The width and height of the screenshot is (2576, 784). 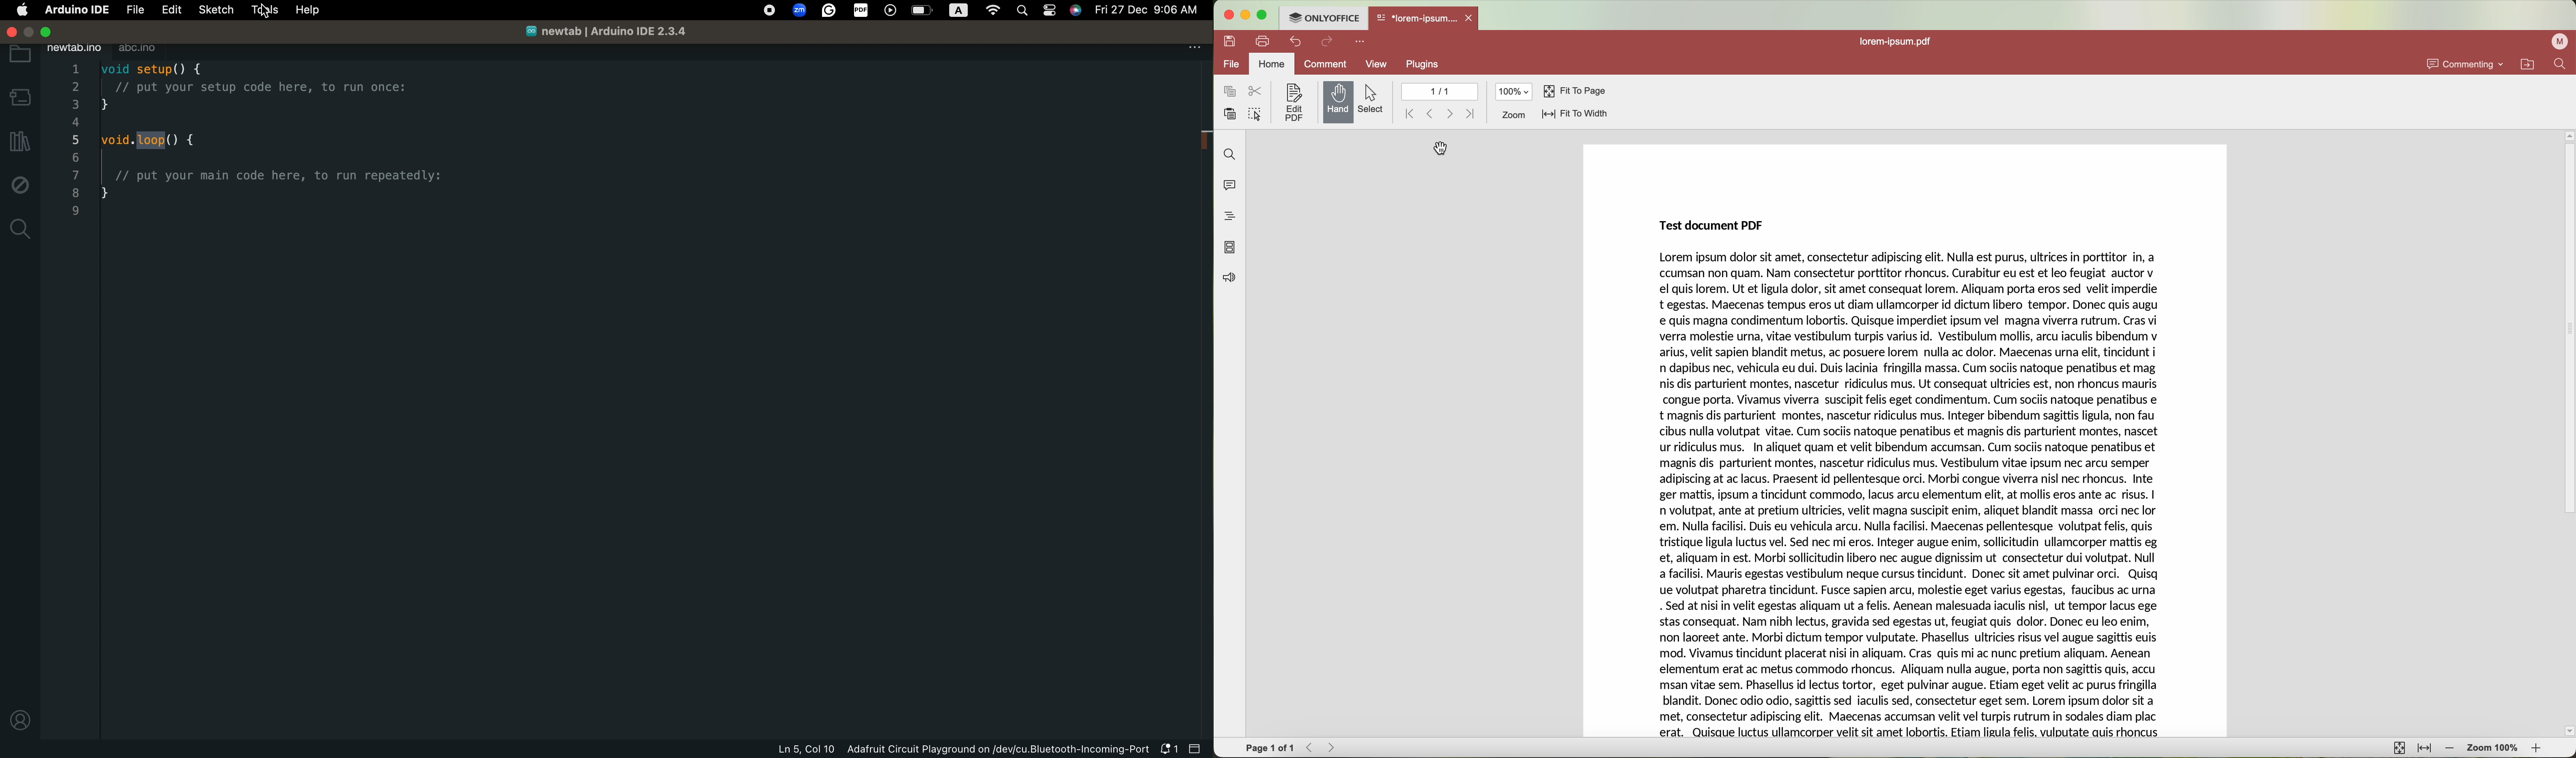 I want to click on Ln 5, Col 10, so click(x=808, y=750).